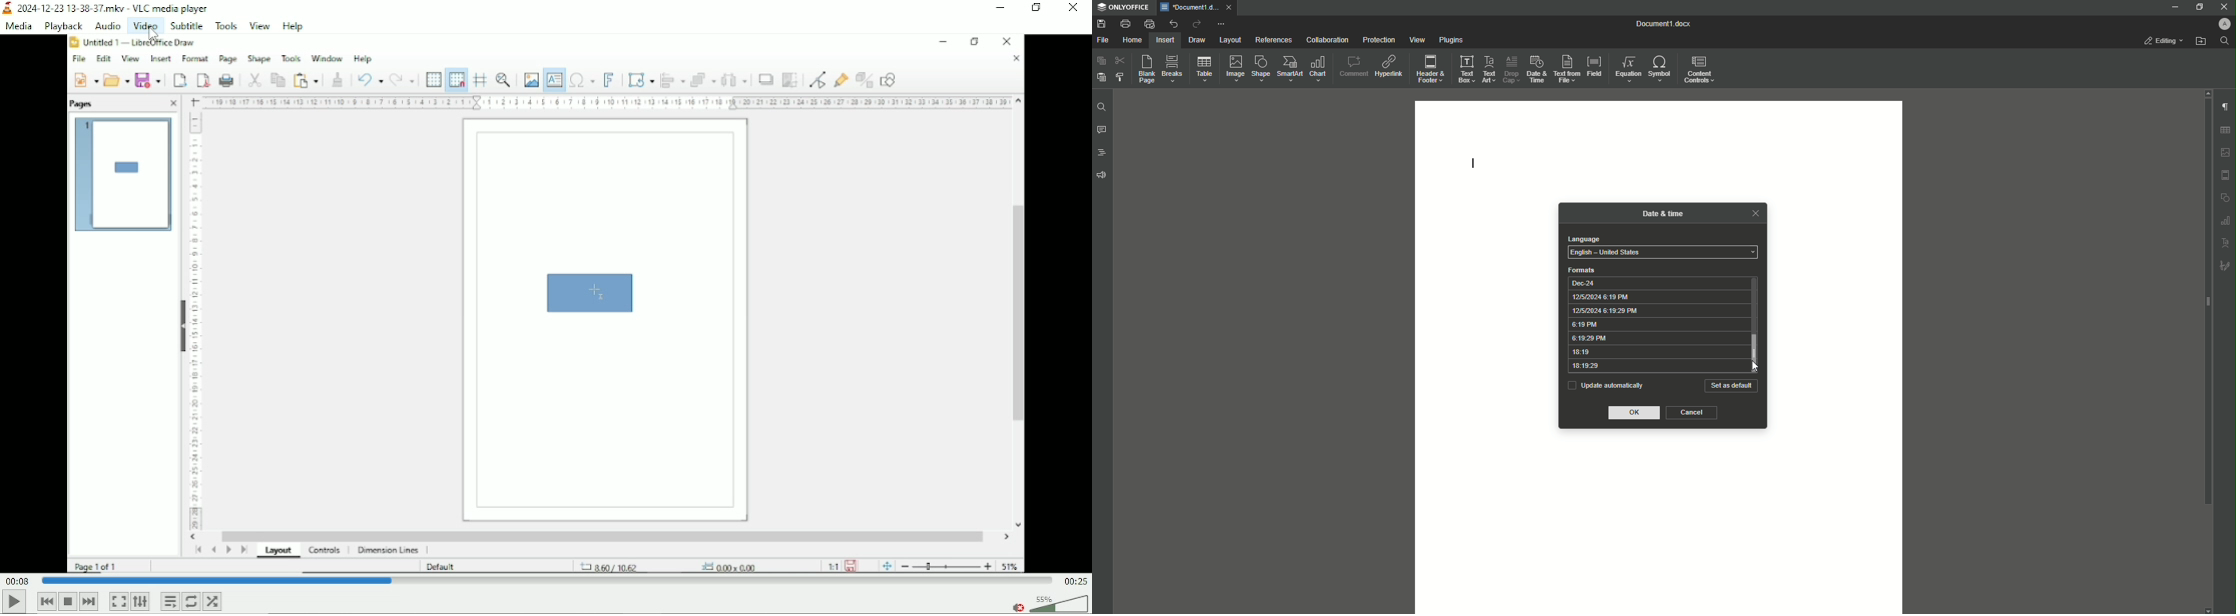 Image resolution: width=2240 pixels, height=616 pixels. What do you see at coordinates (1102, 130) in the screenshot?
I see `Comments` at bounding box center [1102, 130].